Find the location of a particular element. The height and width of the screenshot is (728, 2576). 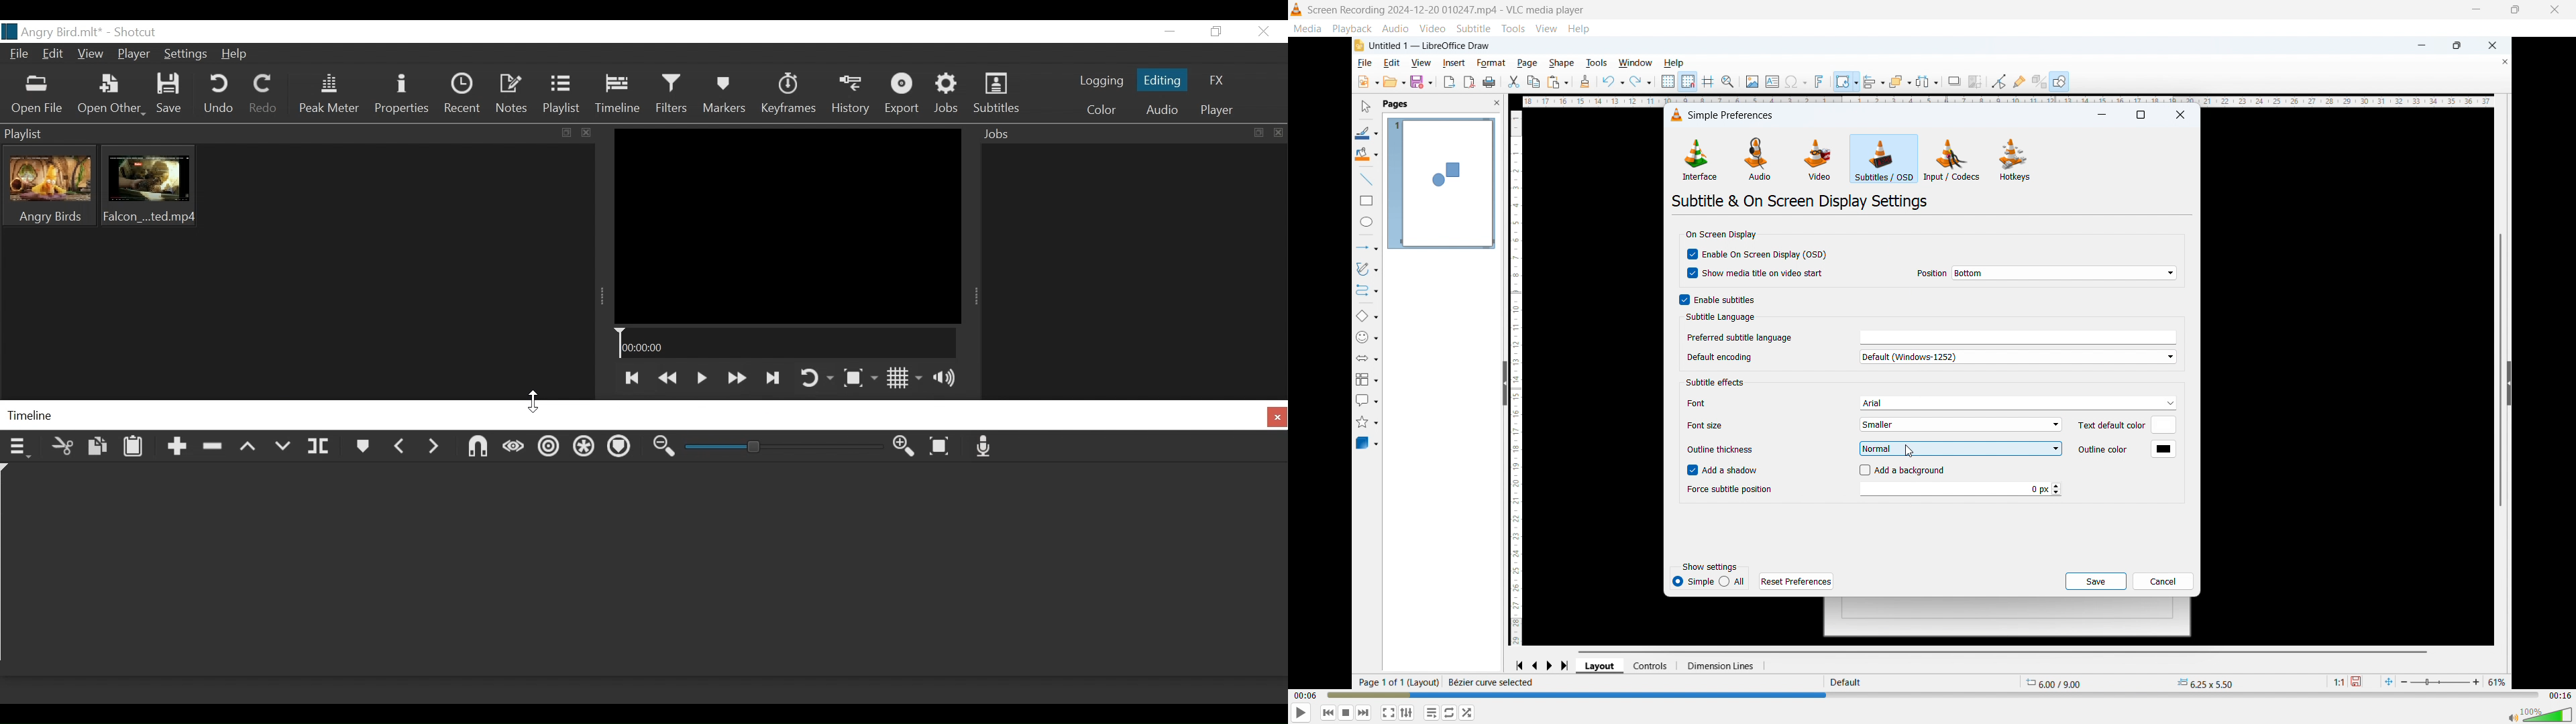

minimize is located at coordinates (1171, 32).